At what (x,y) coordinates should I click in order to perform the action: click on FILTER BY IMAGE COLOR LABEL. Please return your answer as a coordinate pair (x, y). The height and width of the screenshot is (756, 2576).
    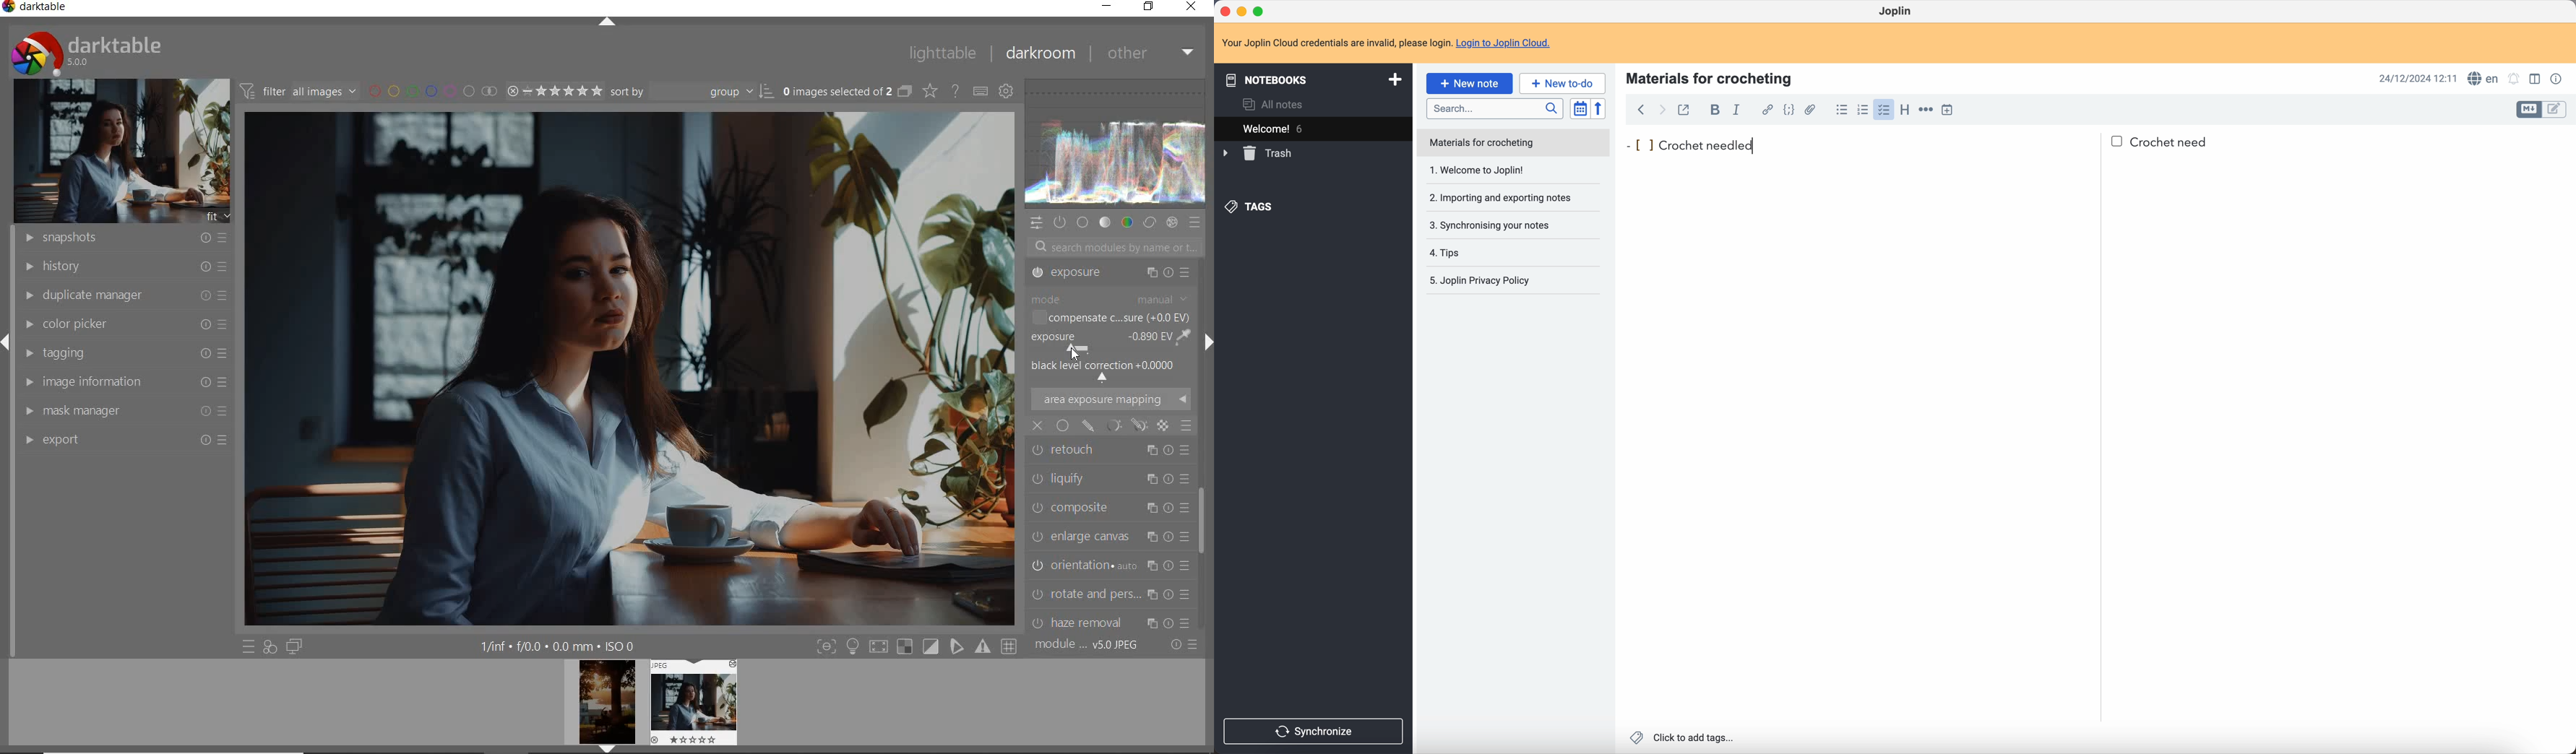
    Looking at the image, I should click on (431, 92).